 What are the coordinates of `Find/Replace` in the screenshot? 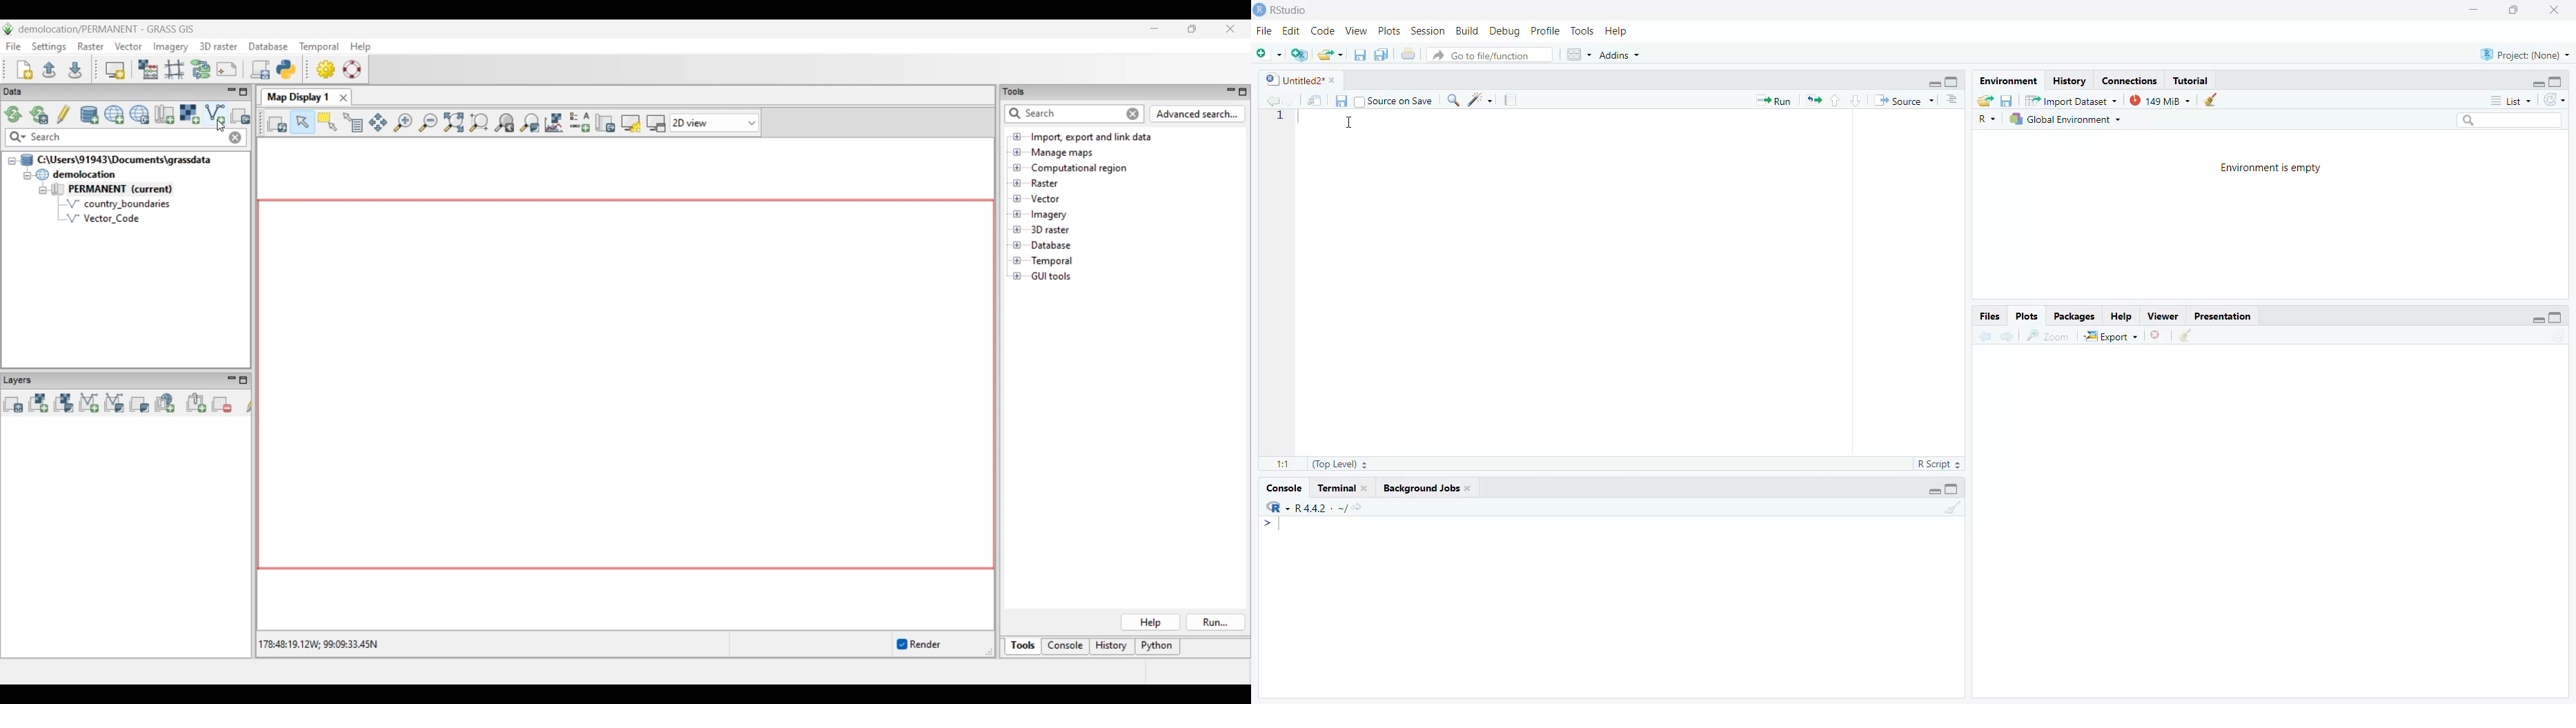 It's located at (1453, 99).